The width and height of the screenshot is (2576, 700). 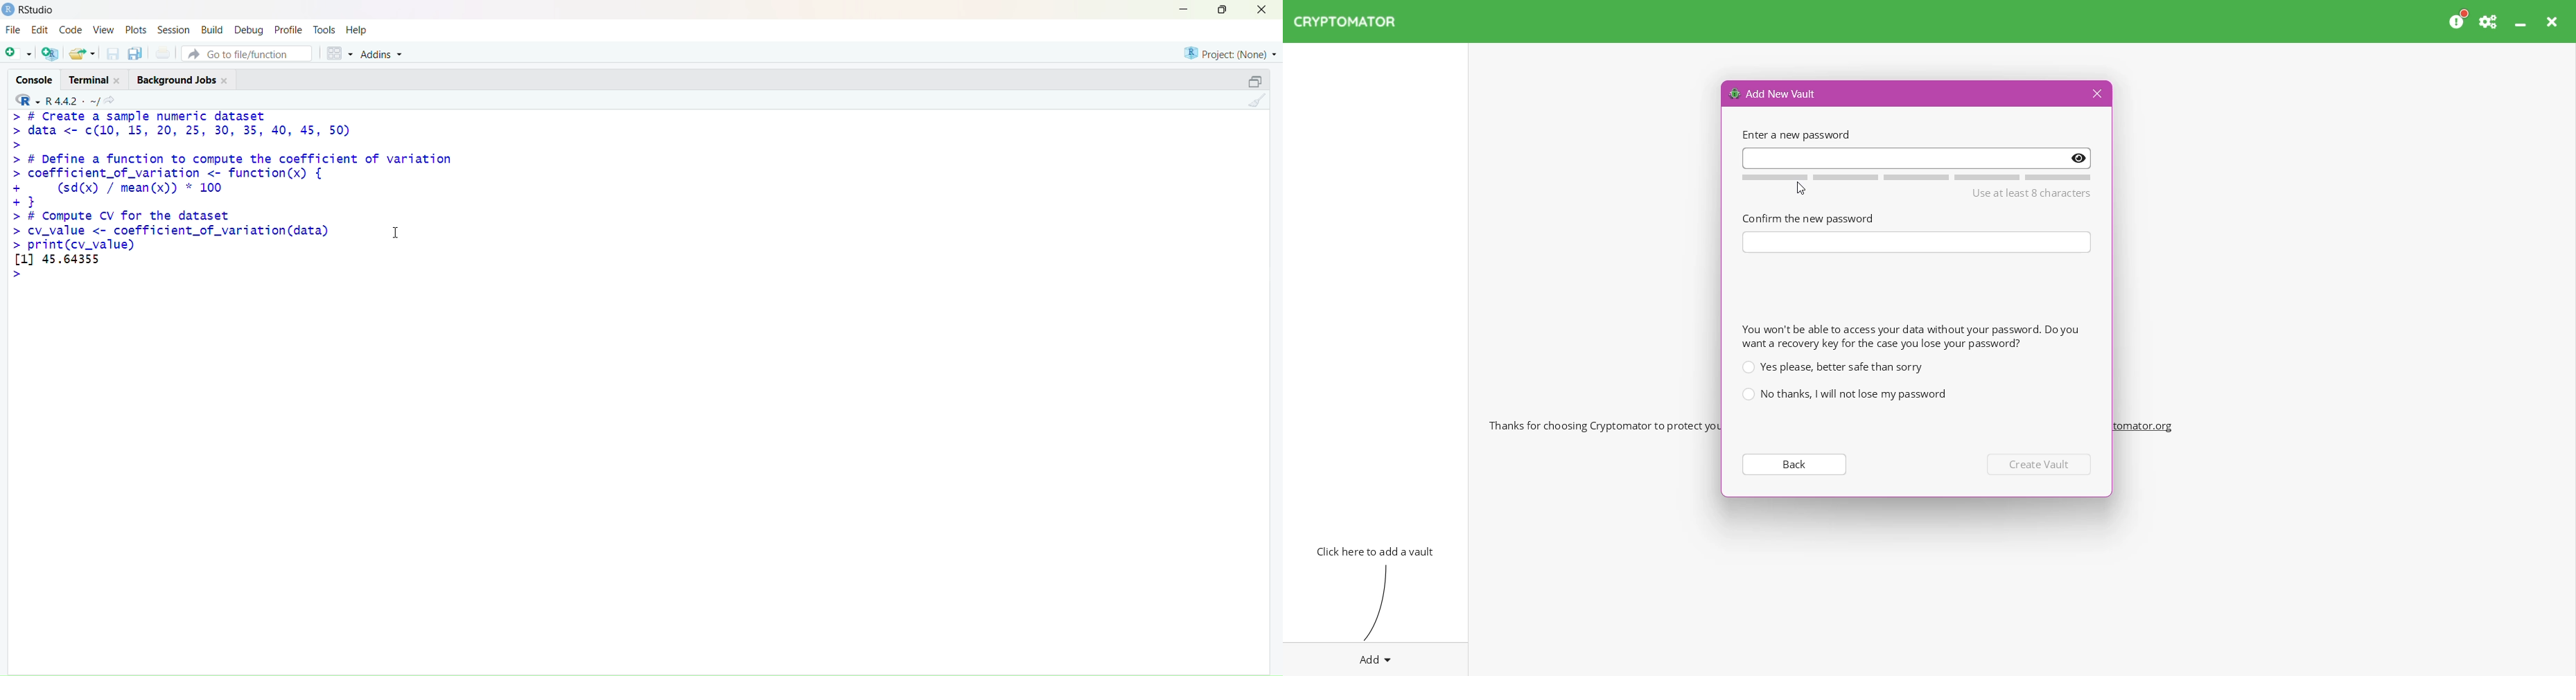 I want to click on tools, so click(x=326, y=29).